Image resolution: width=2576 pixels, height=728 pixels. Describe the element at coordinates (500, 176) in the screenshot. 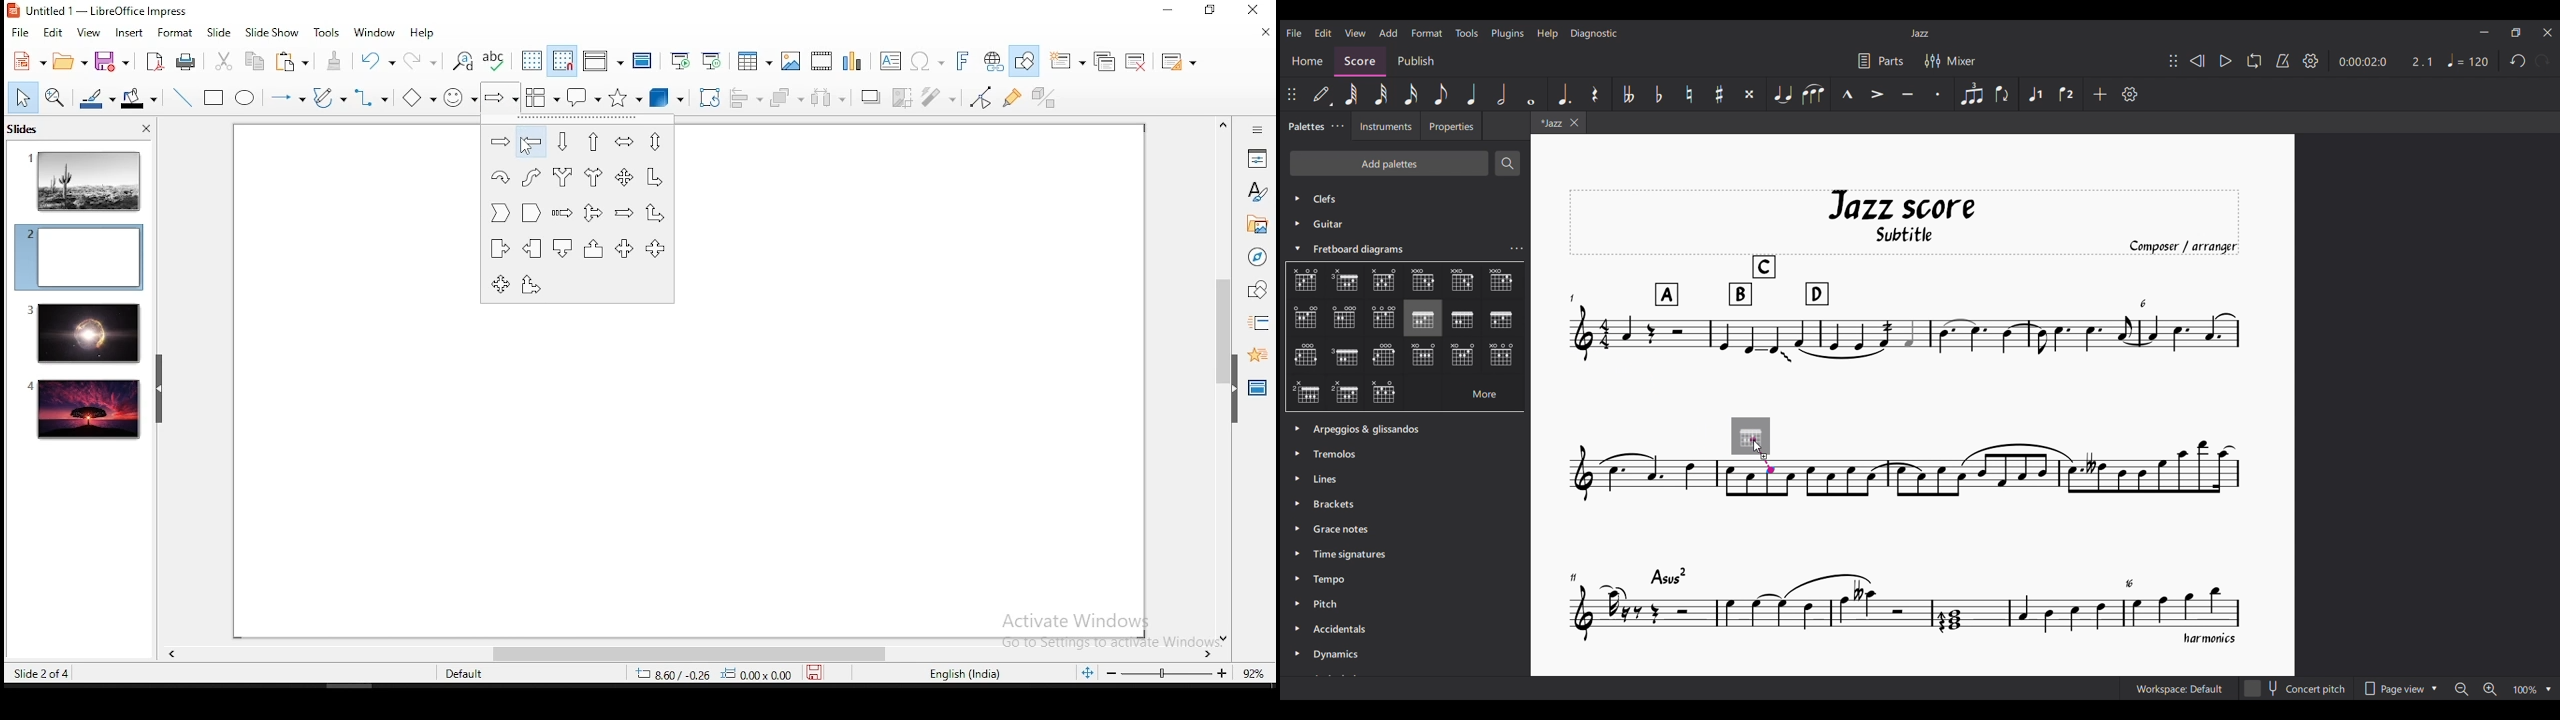

I see `circular arrow` at that location.